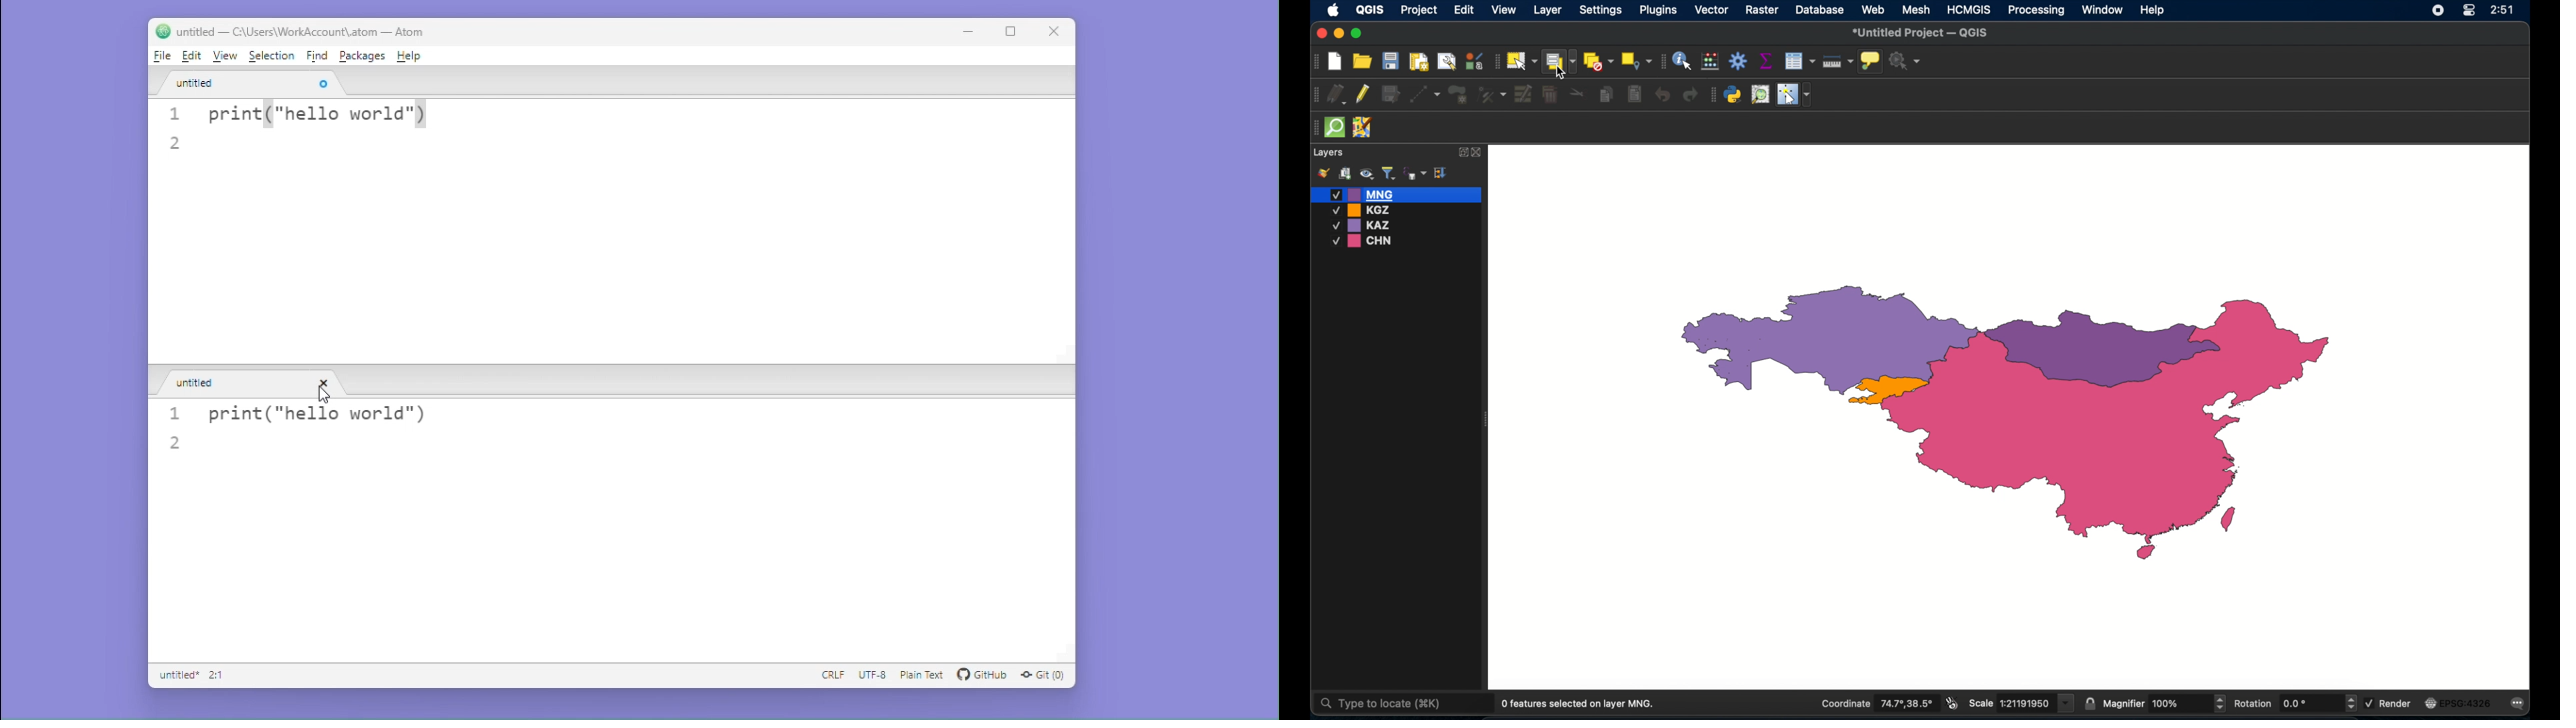  I want to click on screen recorder, so click(2437, 9).